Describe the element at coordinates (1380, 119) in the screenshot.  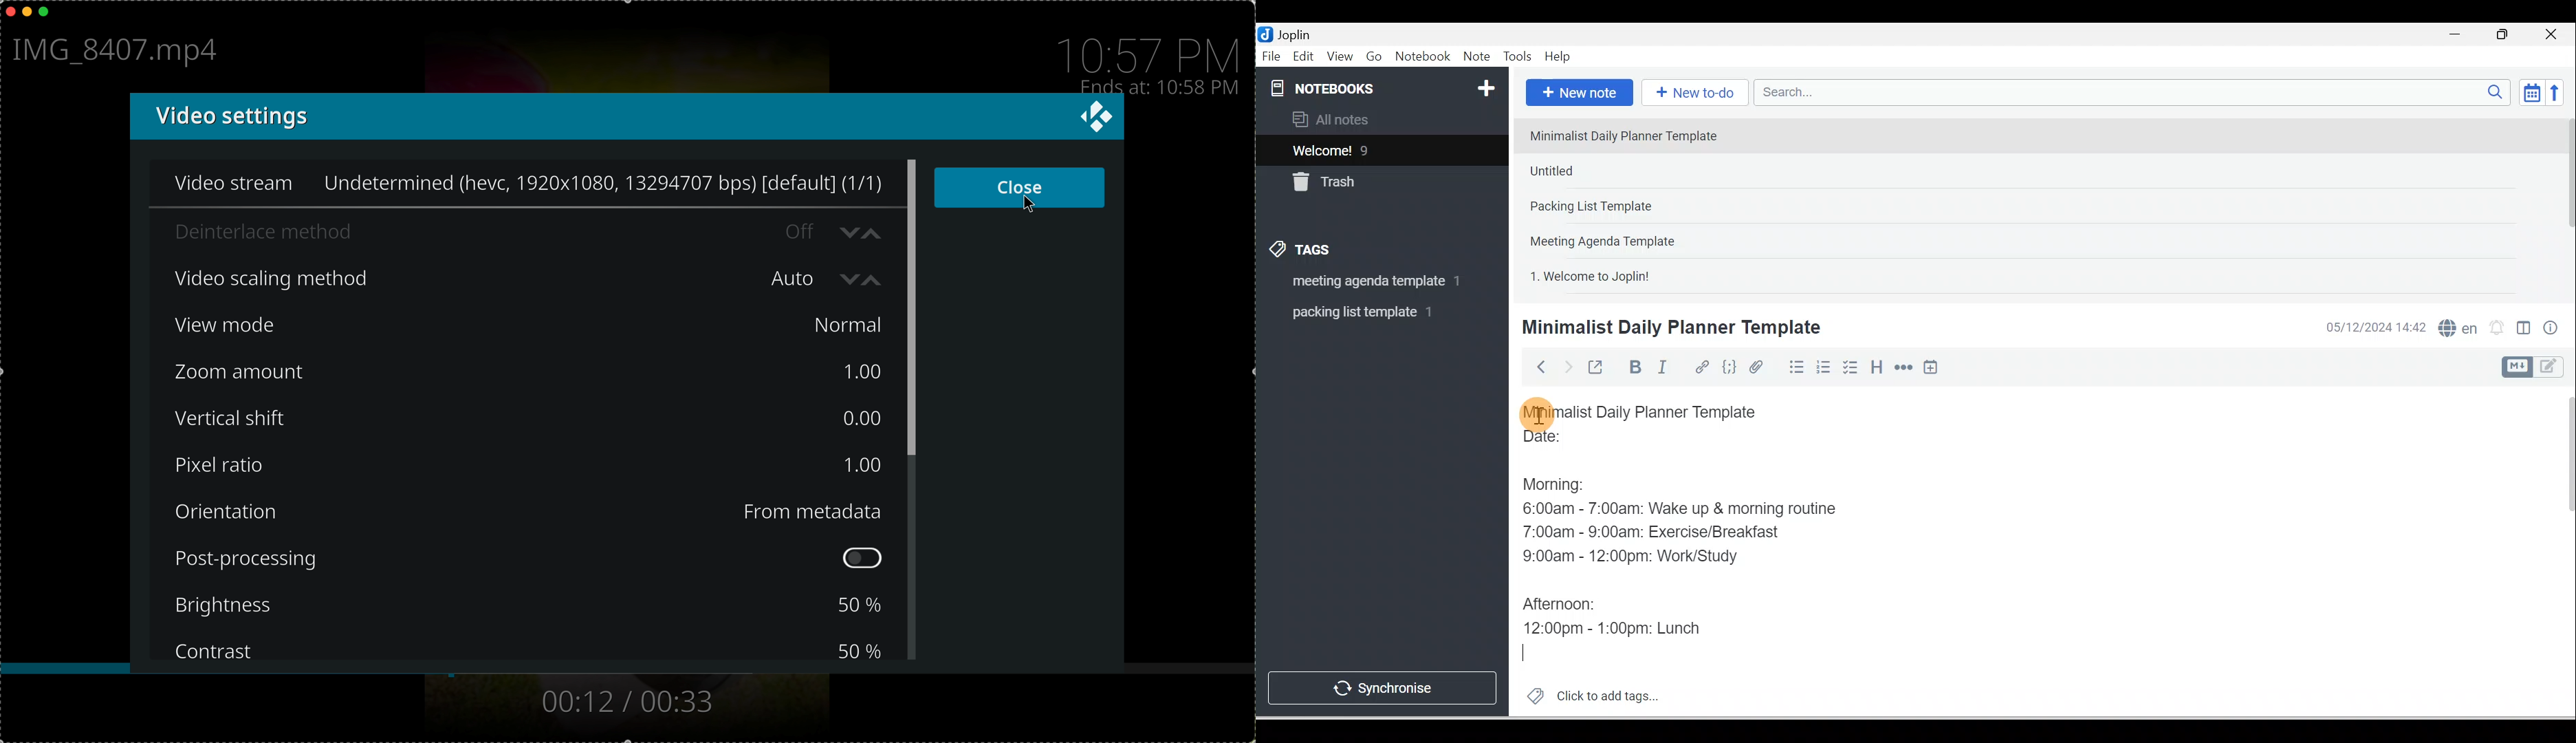
I see `All notes` at that location.